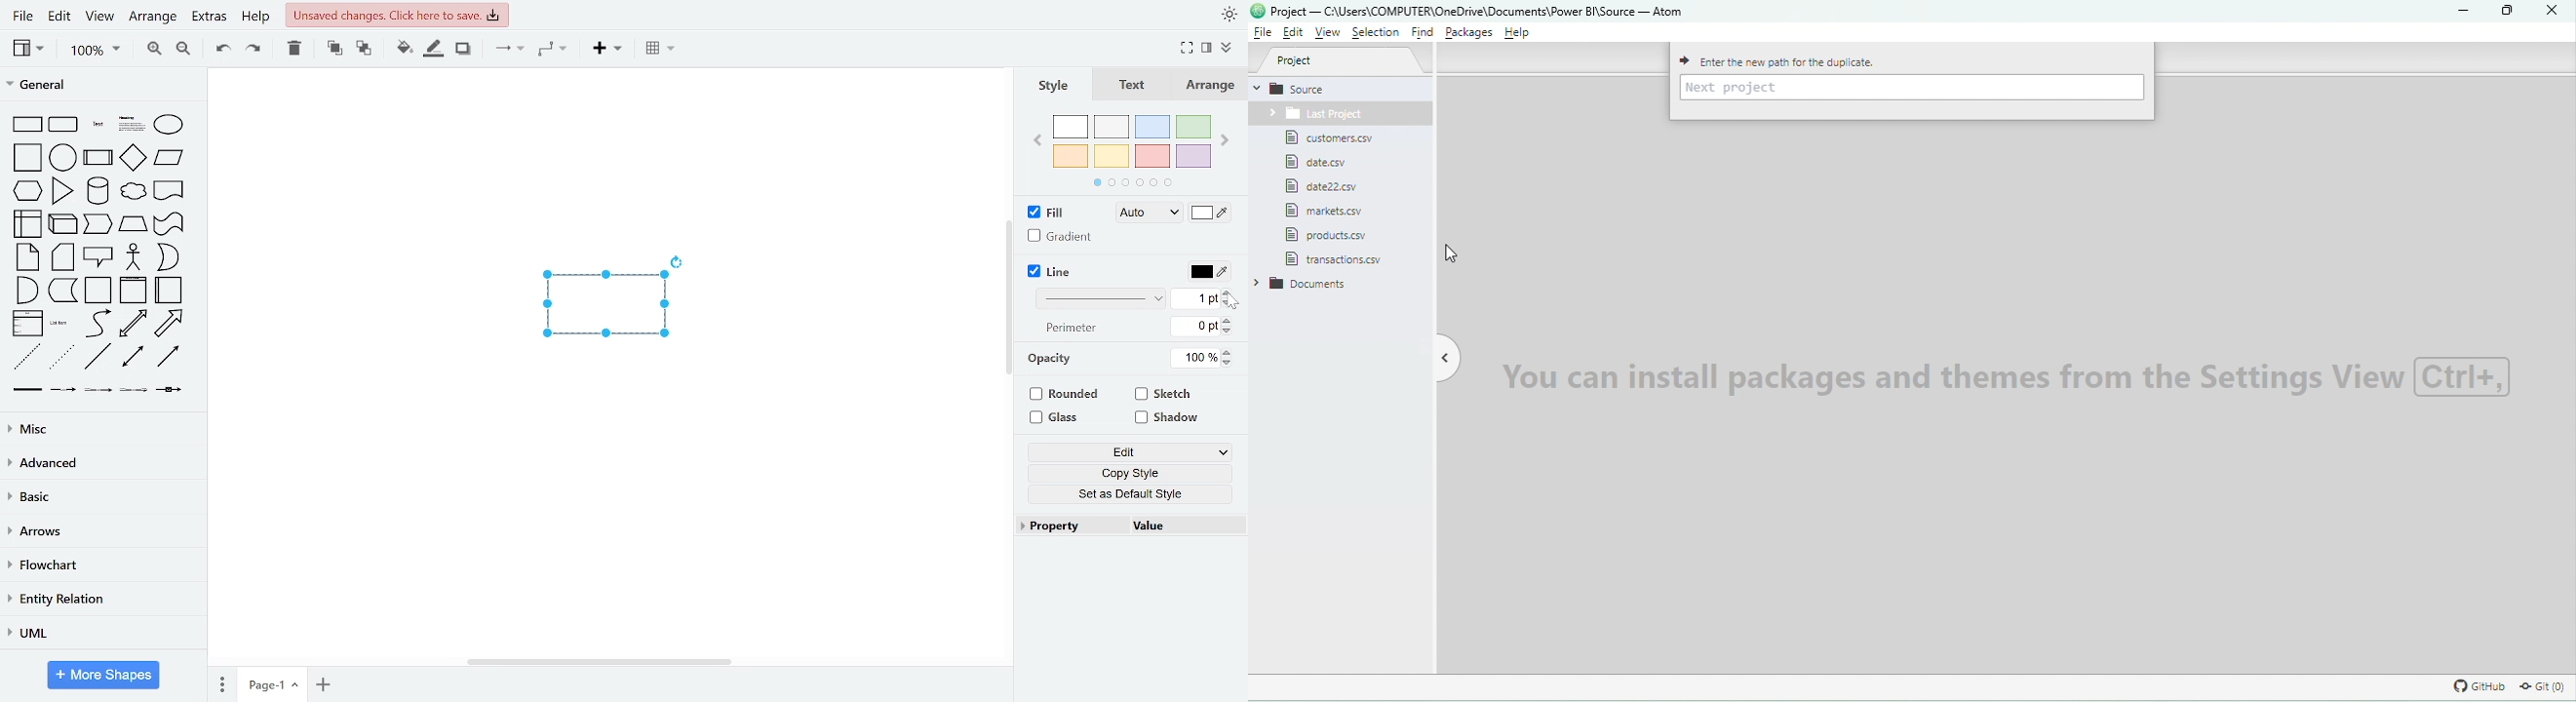 The width and height of the screenshot is (2576, 728). What do you see at coordinates (61, 190) in the screenshot?
I see `general shapes` at bounding box center [61, 190].